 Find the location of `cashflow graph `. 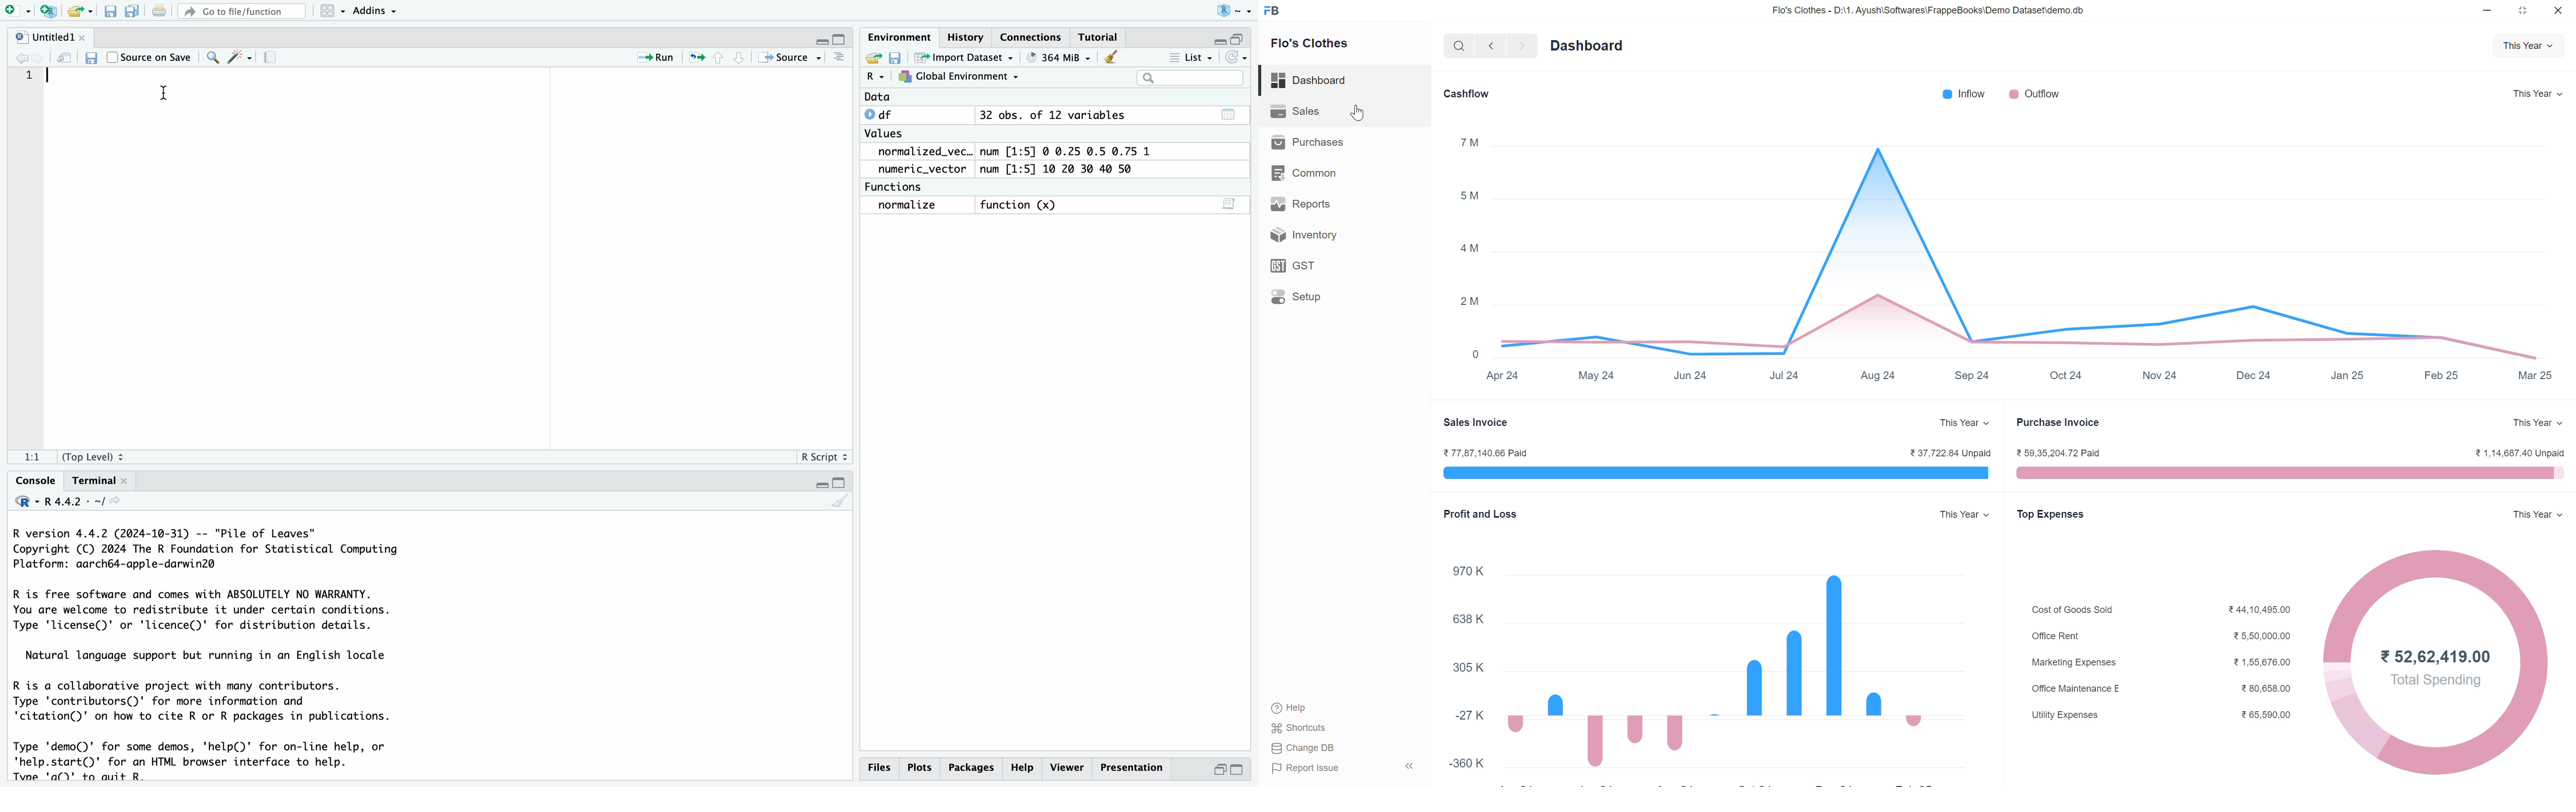

cashflow graph  is located at coordinates (2009, 261).